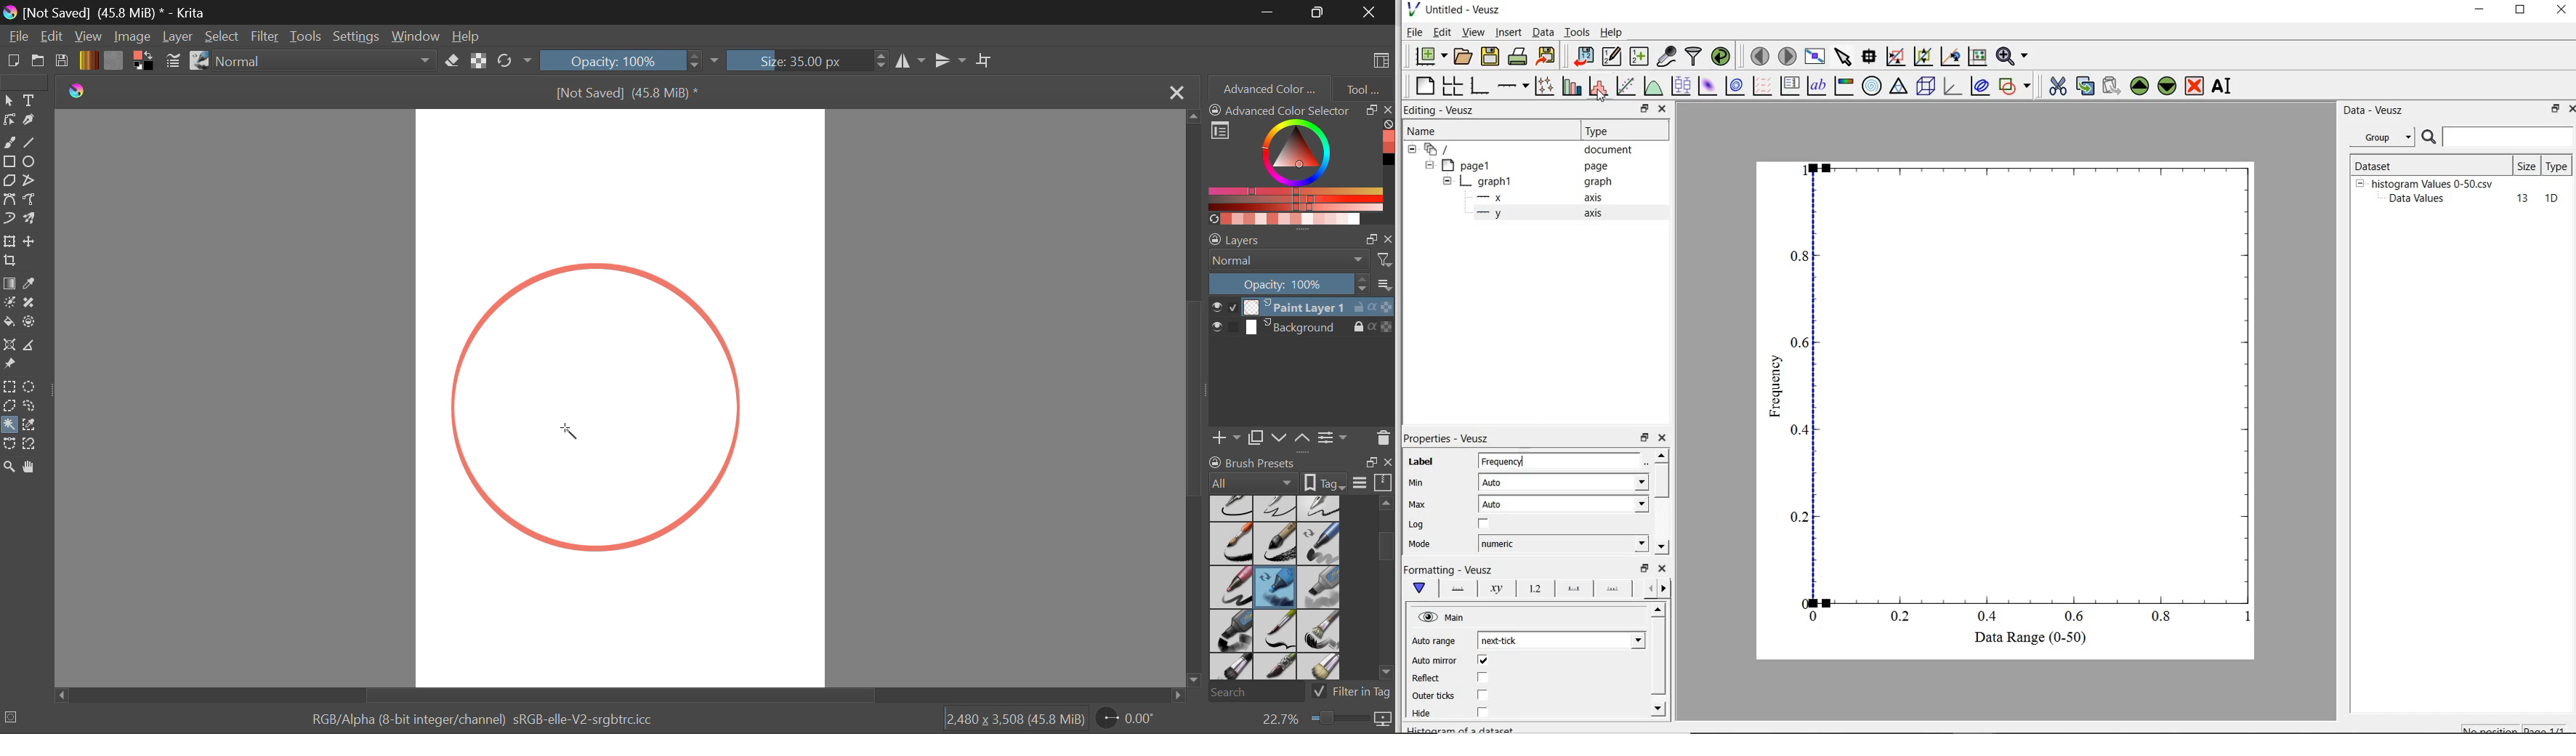 The height and width of the screenshot is (756, 2576). Describe the element at coordinates (14, 63) in the screenshot. I see `New` at that location.